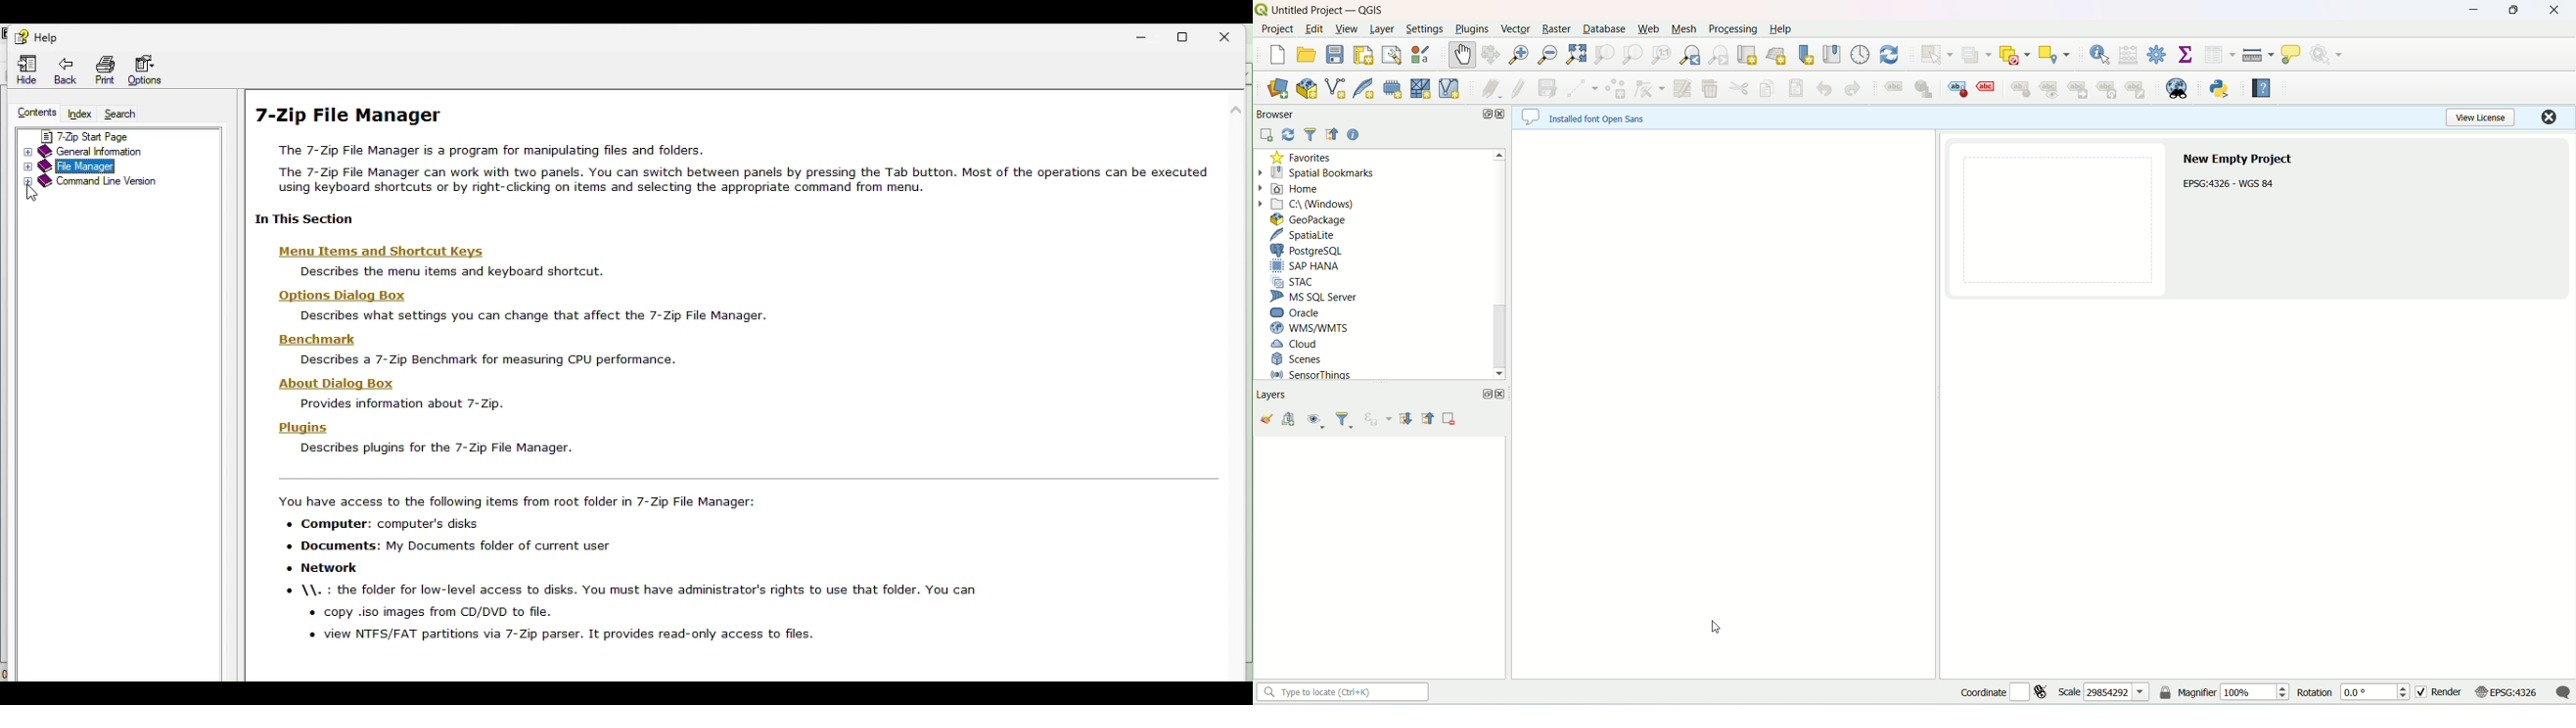 The height and width of the screenshot is (728, 2576). What do you see at coordinates (1520, 87) in the screenshot?
I see `toggle editing` at bounding box center [1520, 87].